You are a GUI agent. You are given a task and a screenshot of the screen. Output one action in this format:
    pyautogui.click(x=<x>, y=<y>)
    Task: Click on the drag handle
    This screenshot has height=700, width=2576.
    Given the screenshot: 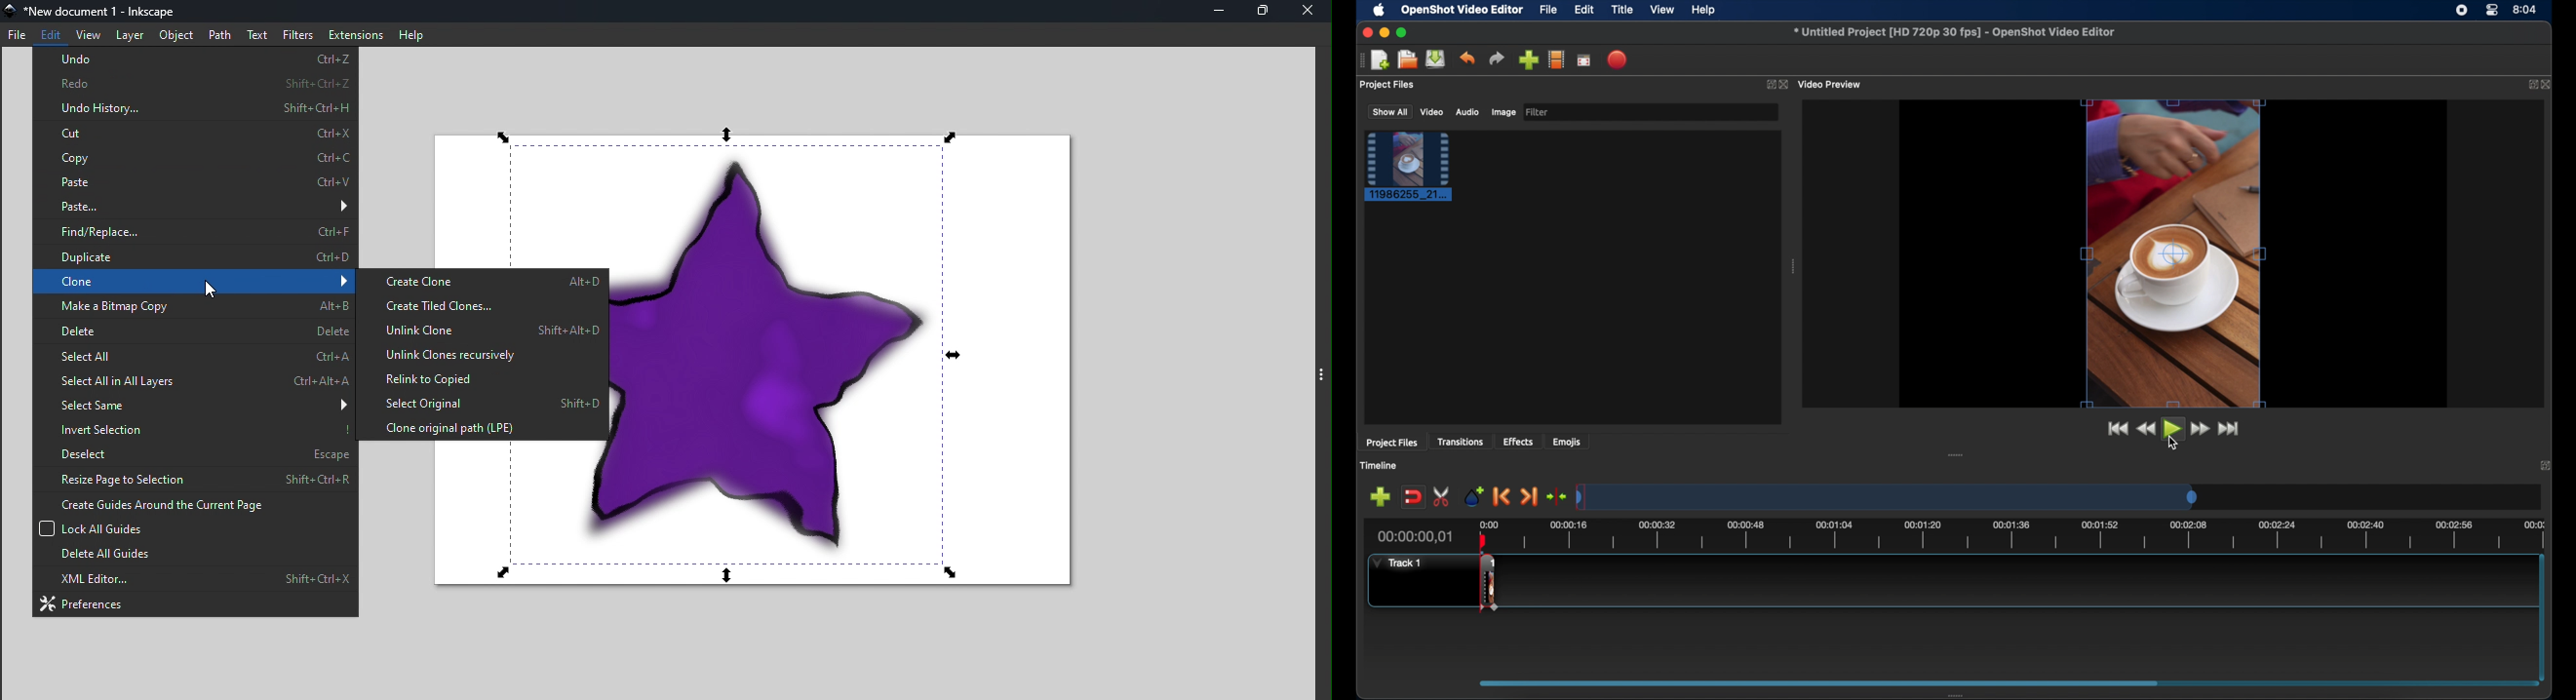 What is the action you would take?
    pyautogui.click(x=1963, y=693)
    